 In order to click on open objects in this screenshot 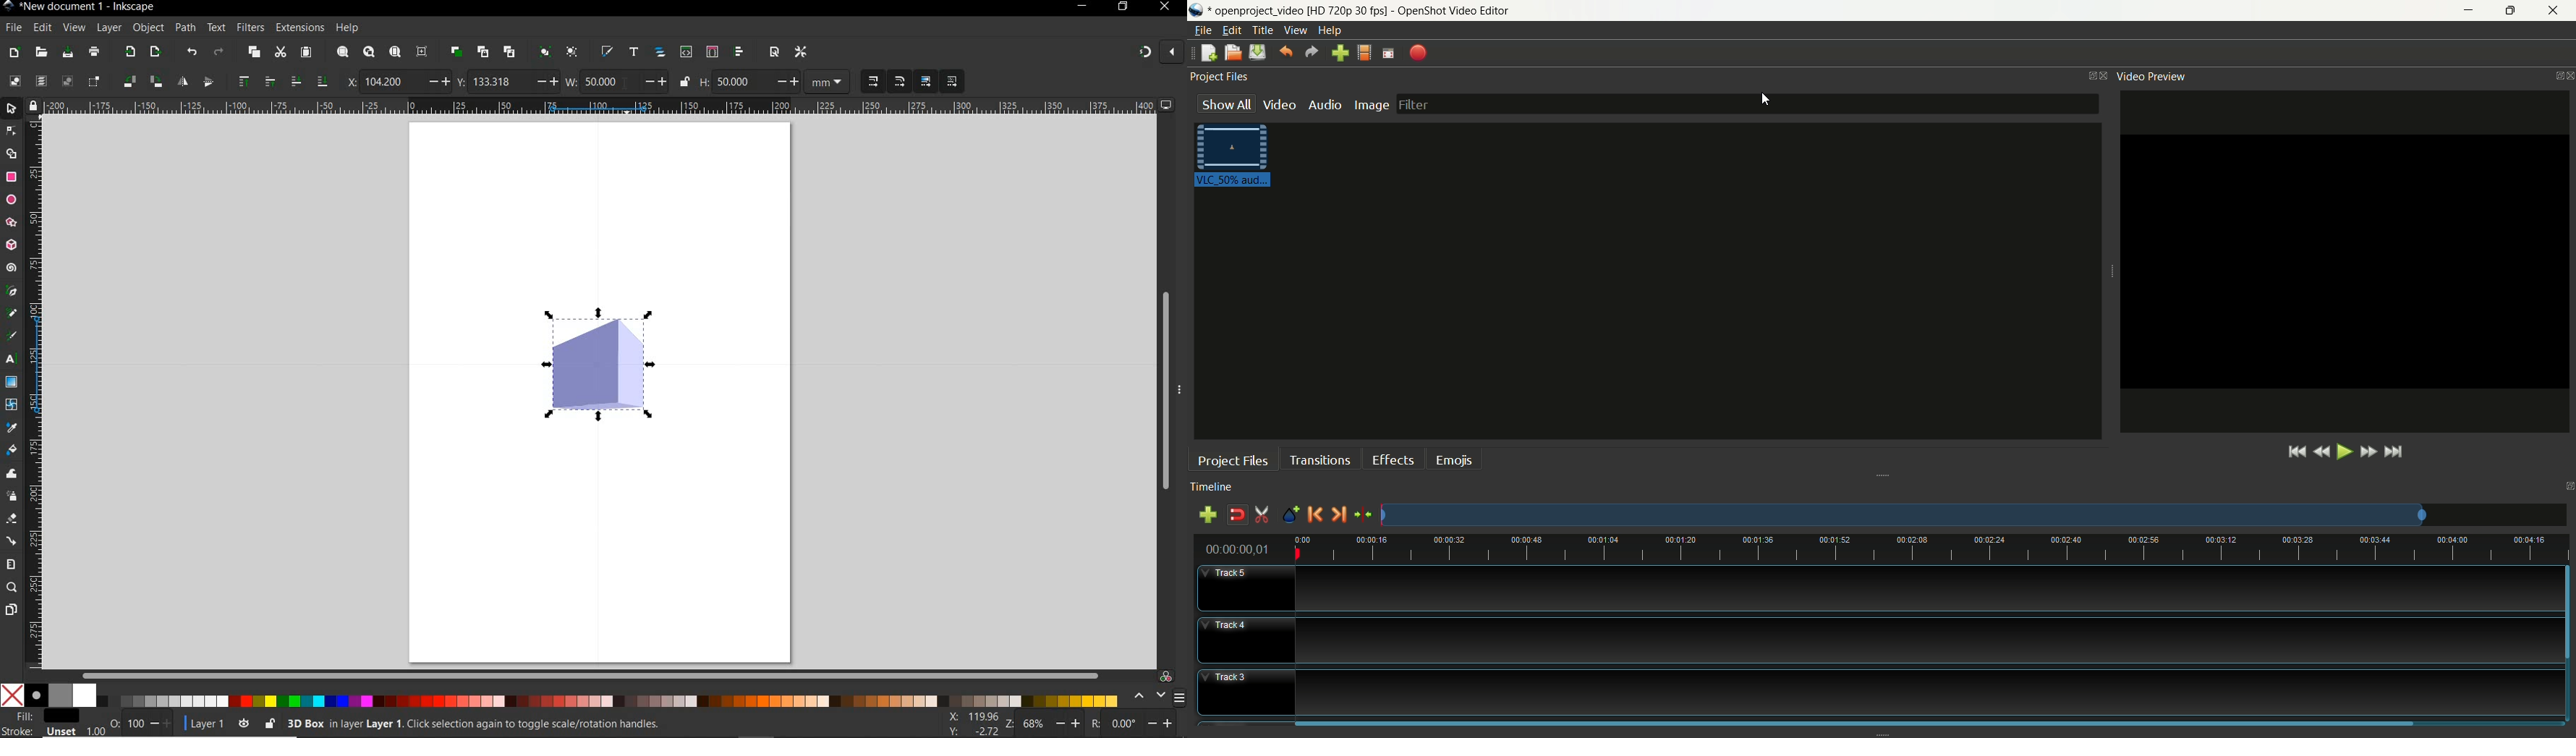, I will do `click(661, 51)`.